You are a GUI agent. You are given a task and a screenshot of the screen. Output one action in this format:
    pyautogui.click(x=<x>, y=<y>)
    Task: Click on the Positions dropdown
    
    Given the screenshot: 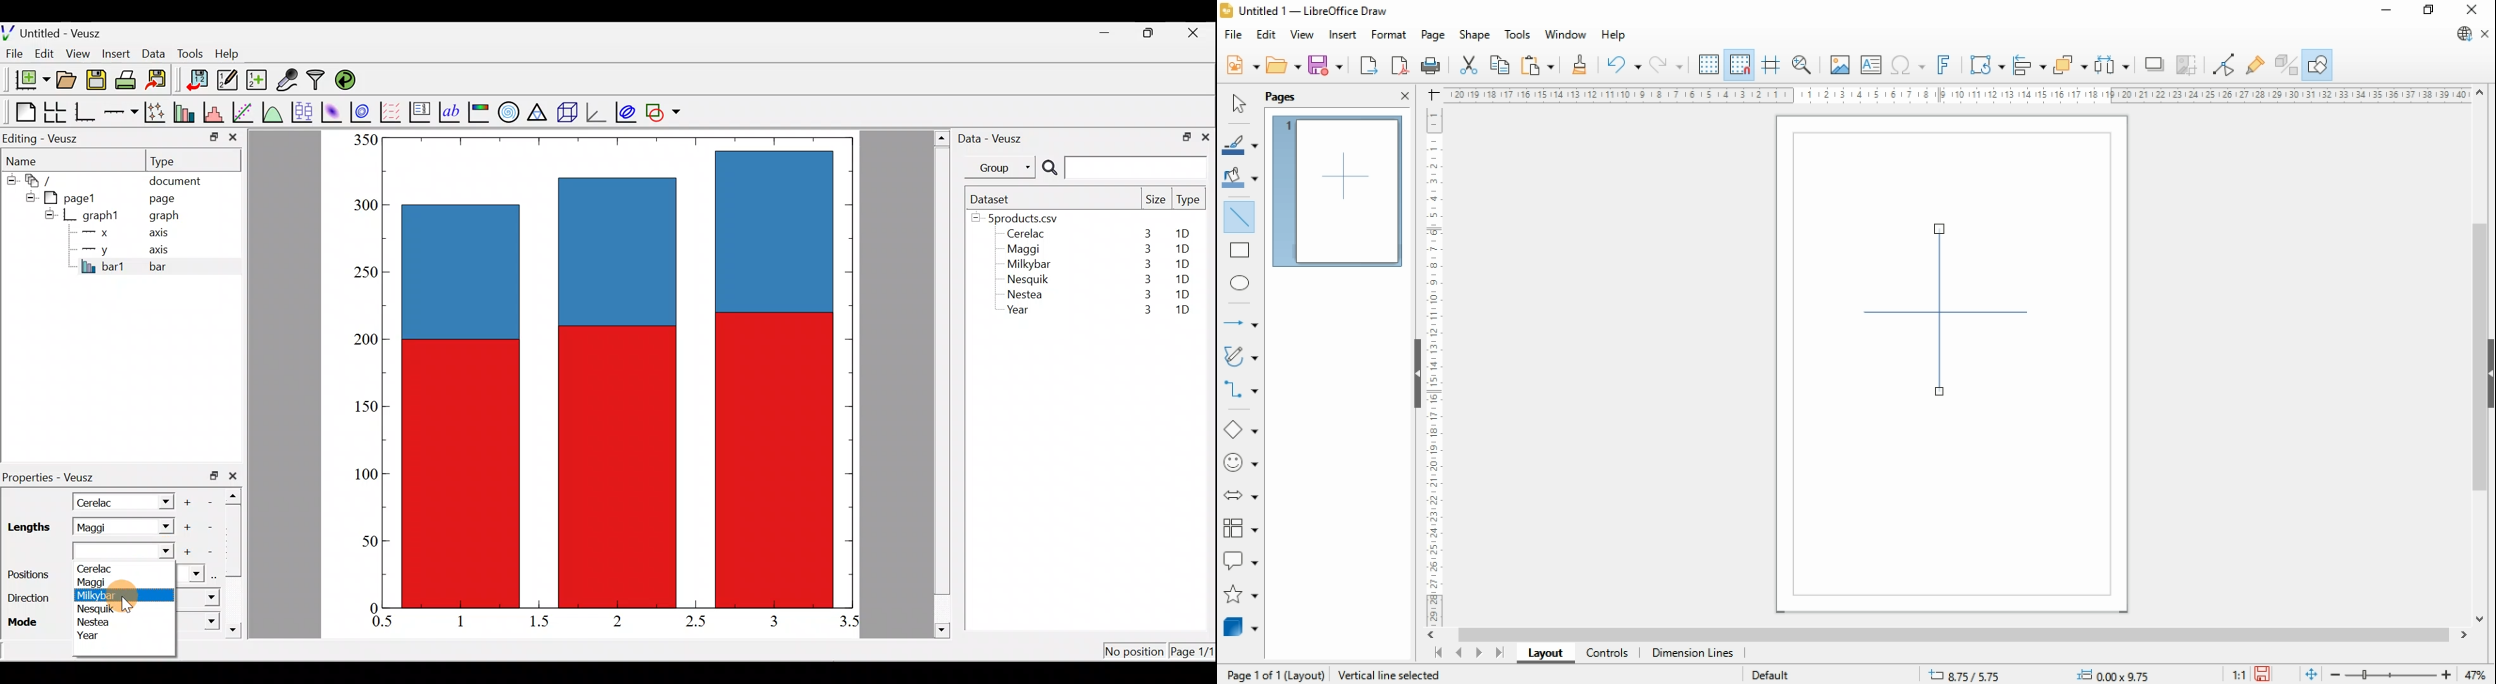 What is the action you would take?
    pyautogui.click(x=193, y=574)
    